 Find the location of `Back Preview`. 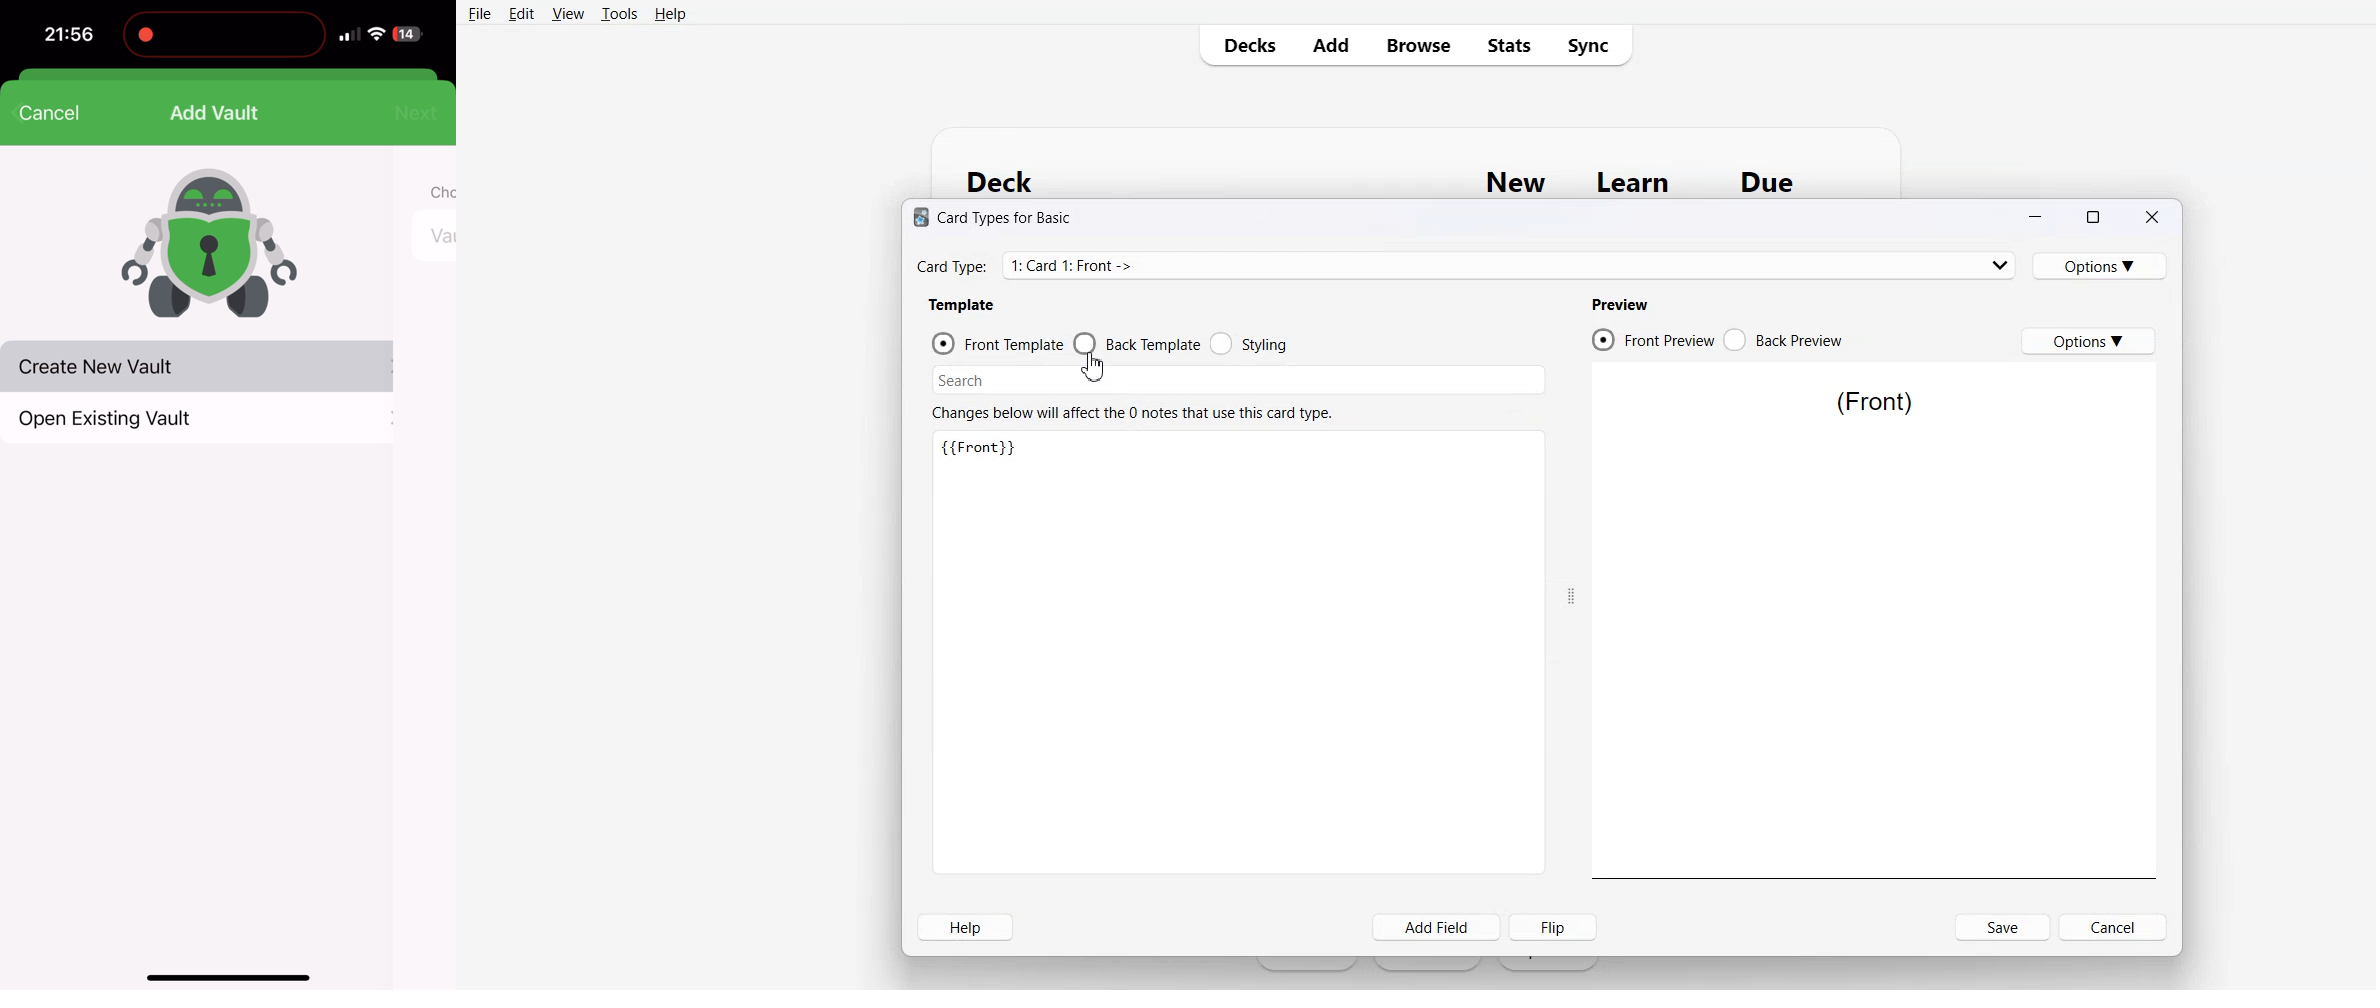

Back Preview is located at coordinates (1783, 339).